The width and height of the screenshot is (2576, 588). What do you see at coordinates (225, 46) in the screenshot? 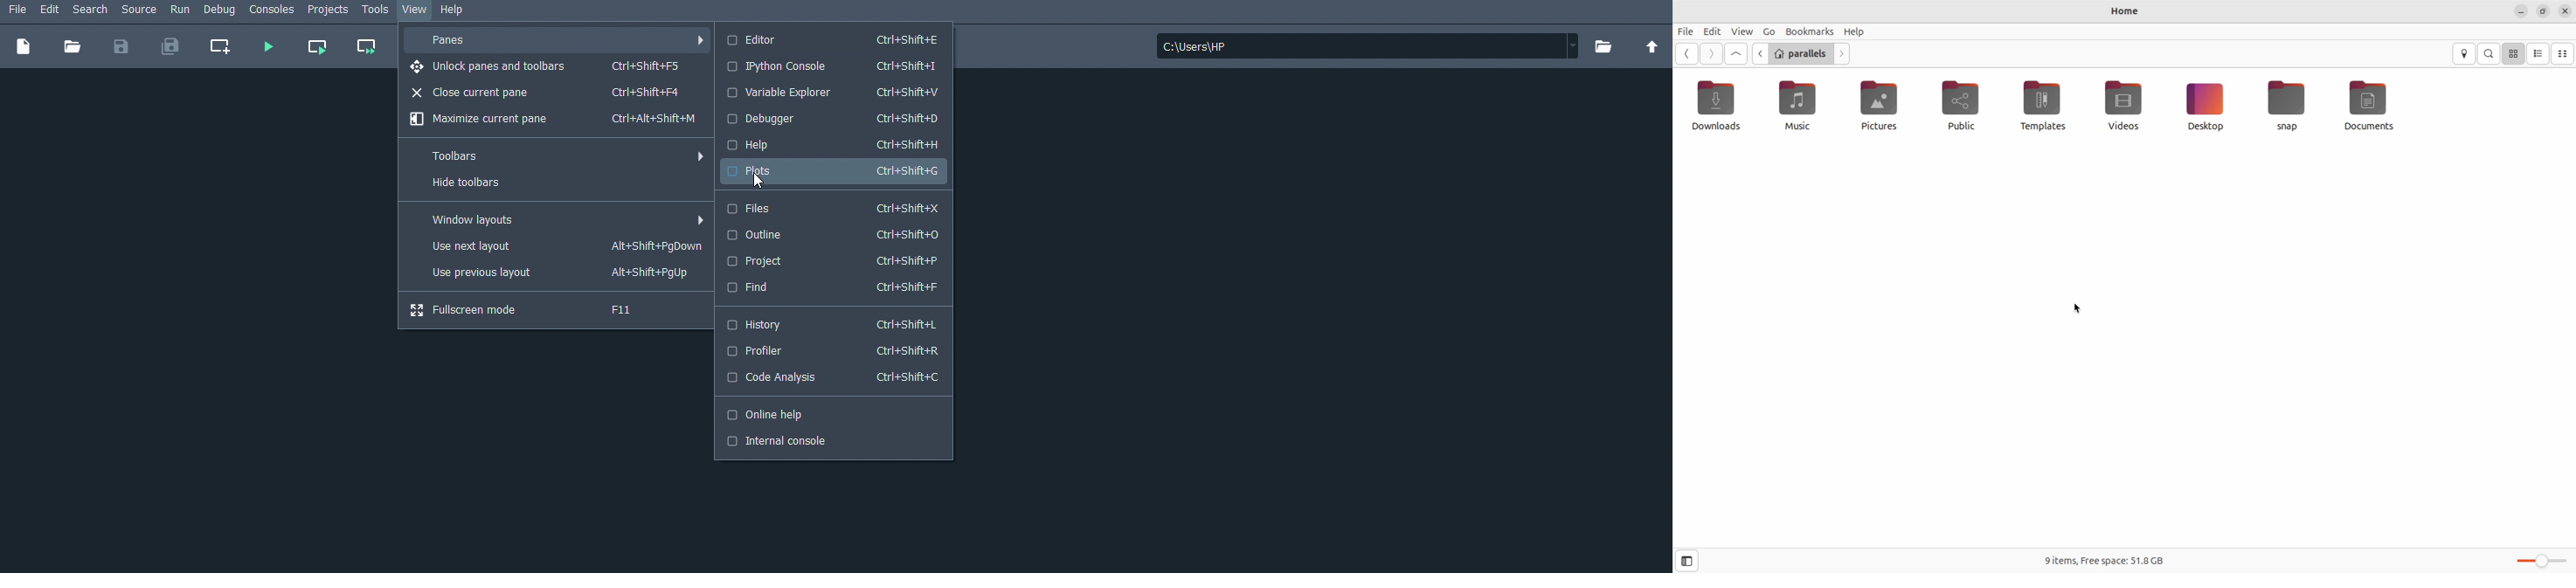
I see `Create new cell at the current line` at bounding box center [225, 46].